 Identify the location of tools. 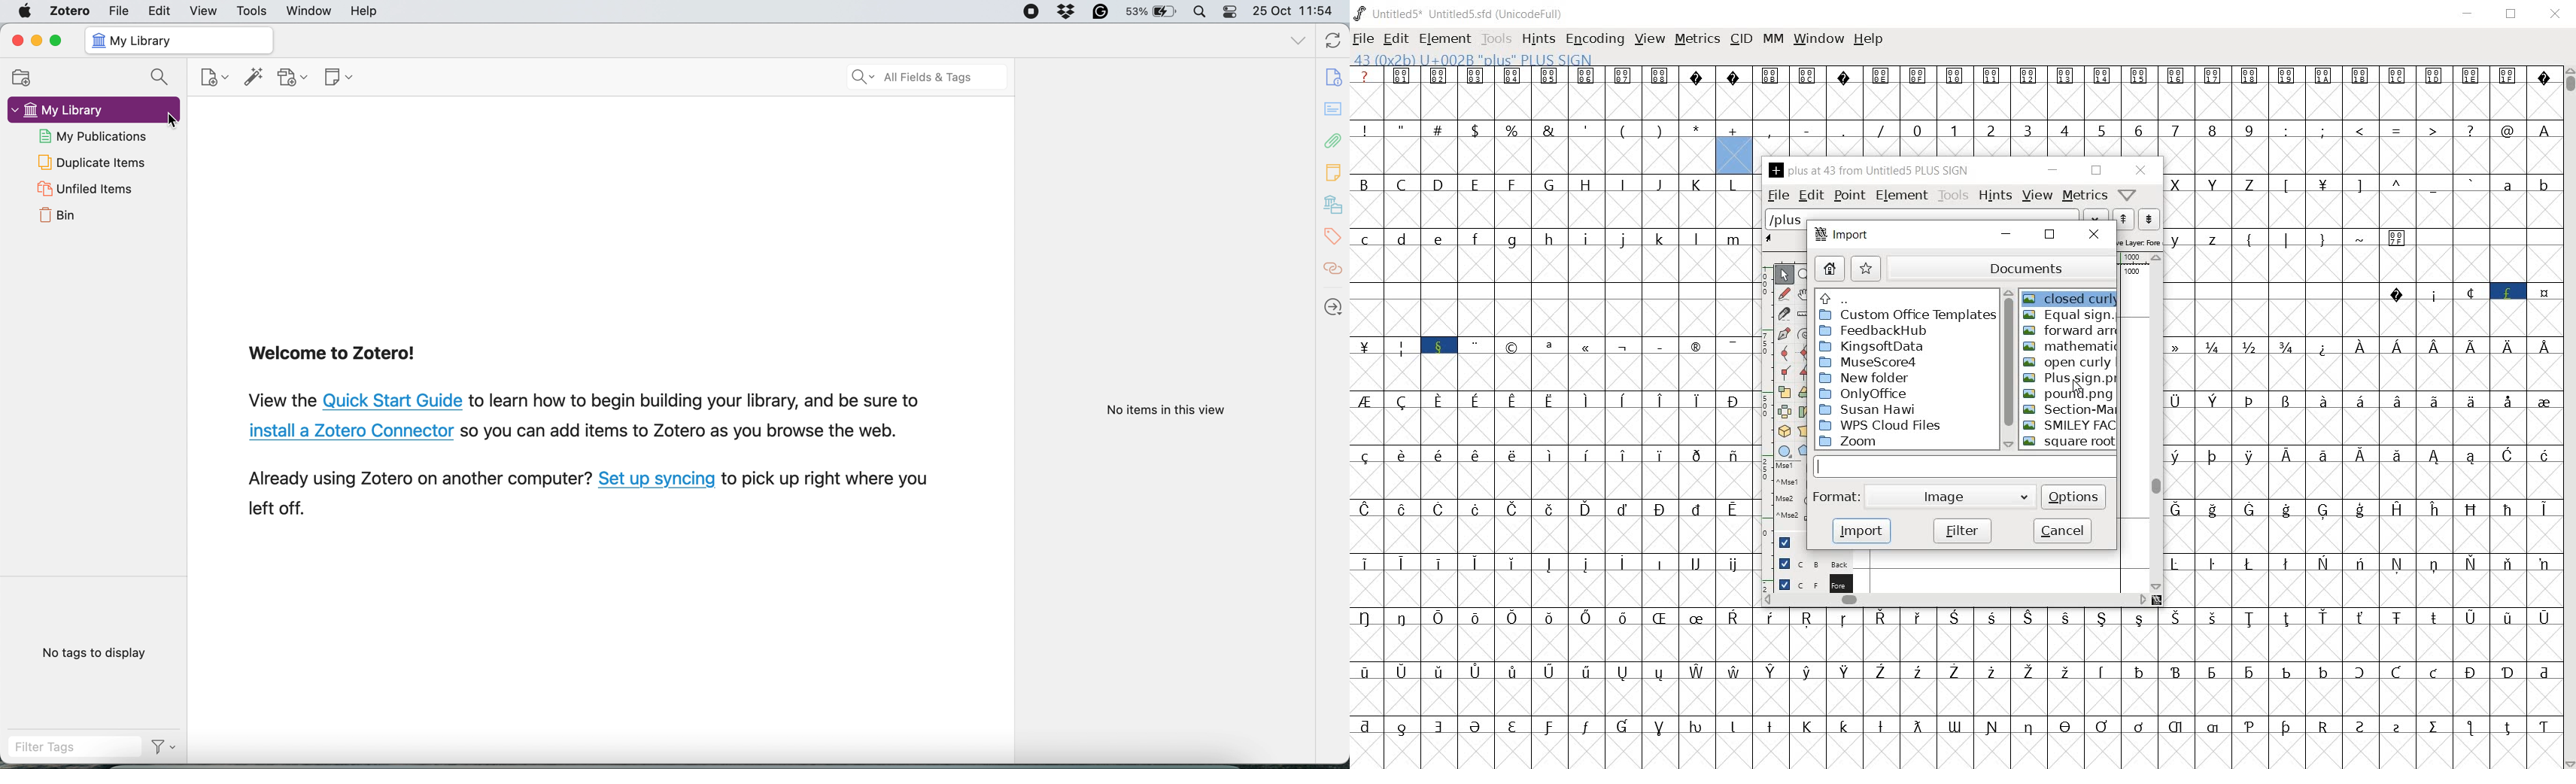
(249, 10).